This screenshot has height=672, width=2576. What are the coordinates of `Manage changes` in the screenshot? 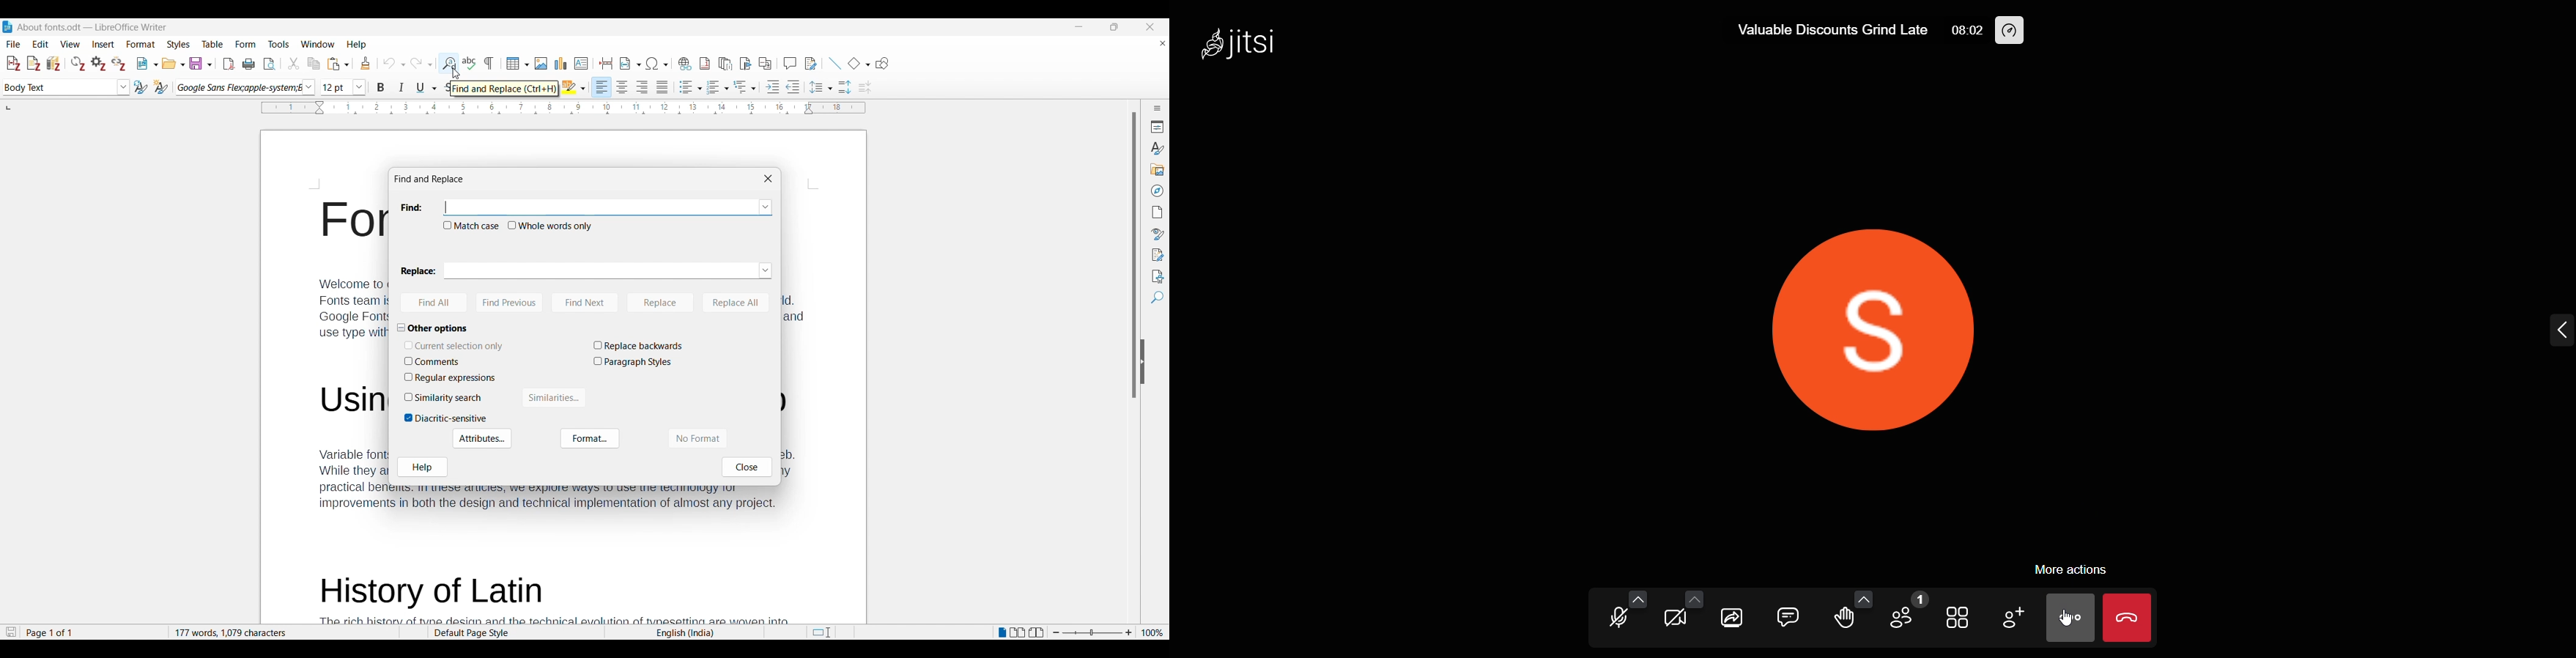 It's located at (1156, 255).